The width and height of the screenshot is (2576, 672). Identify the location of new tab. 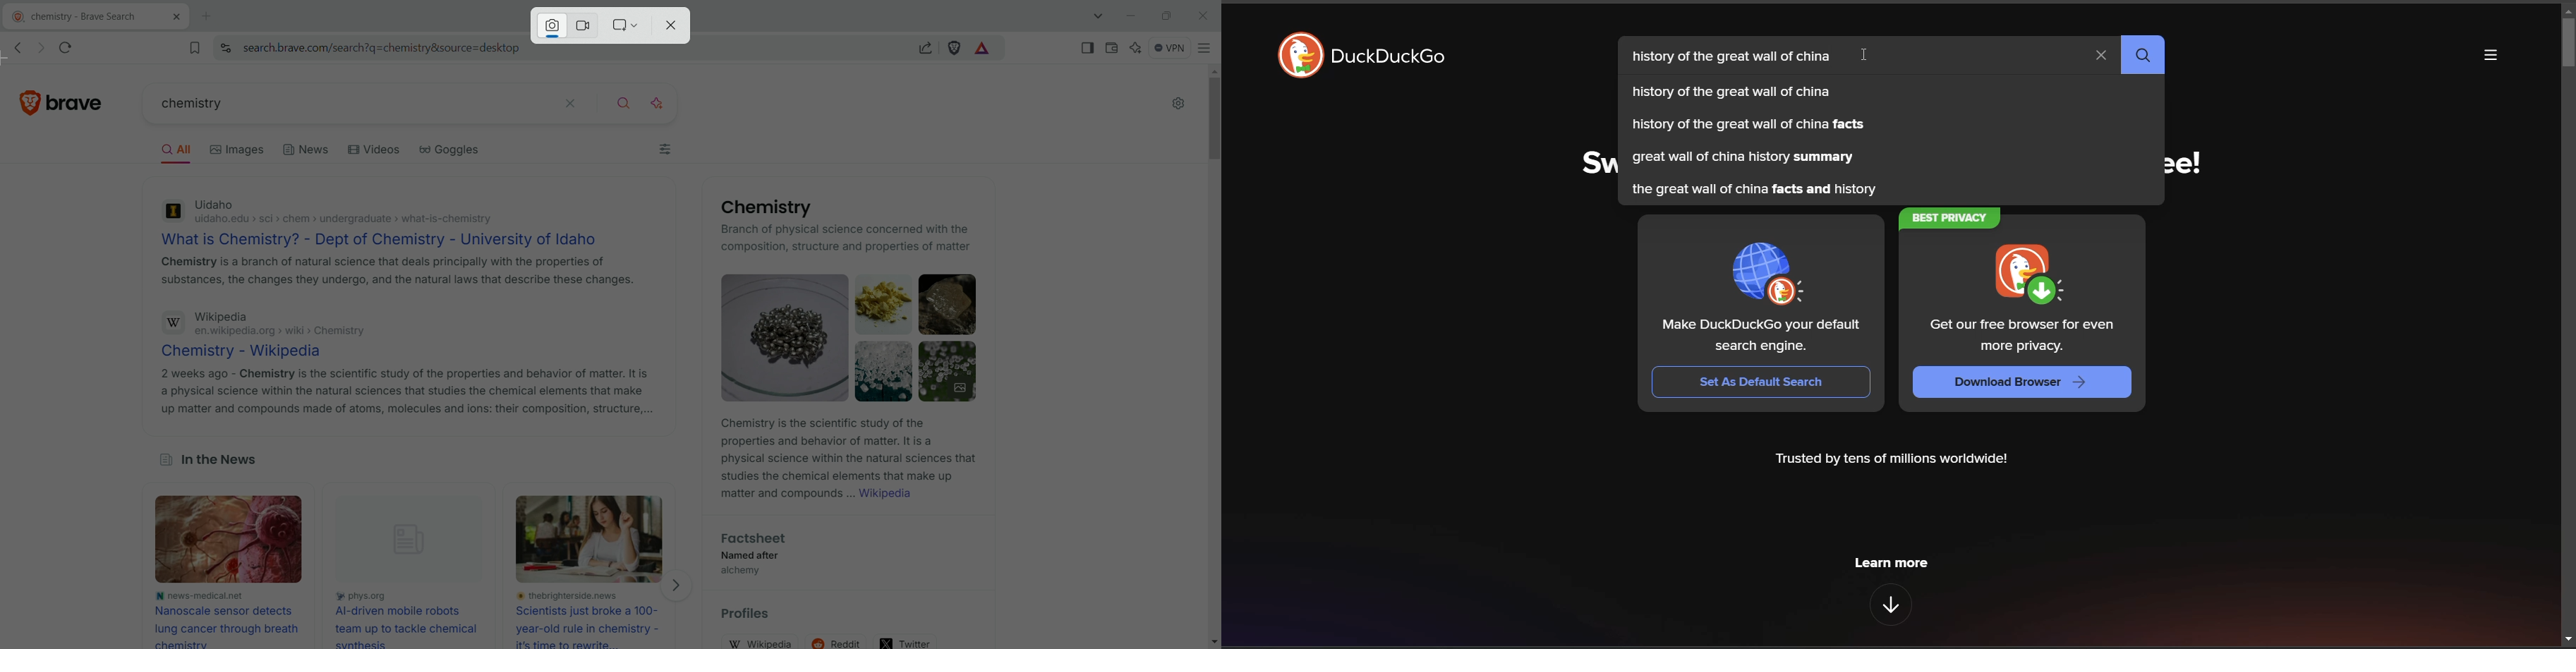
(207, 17).